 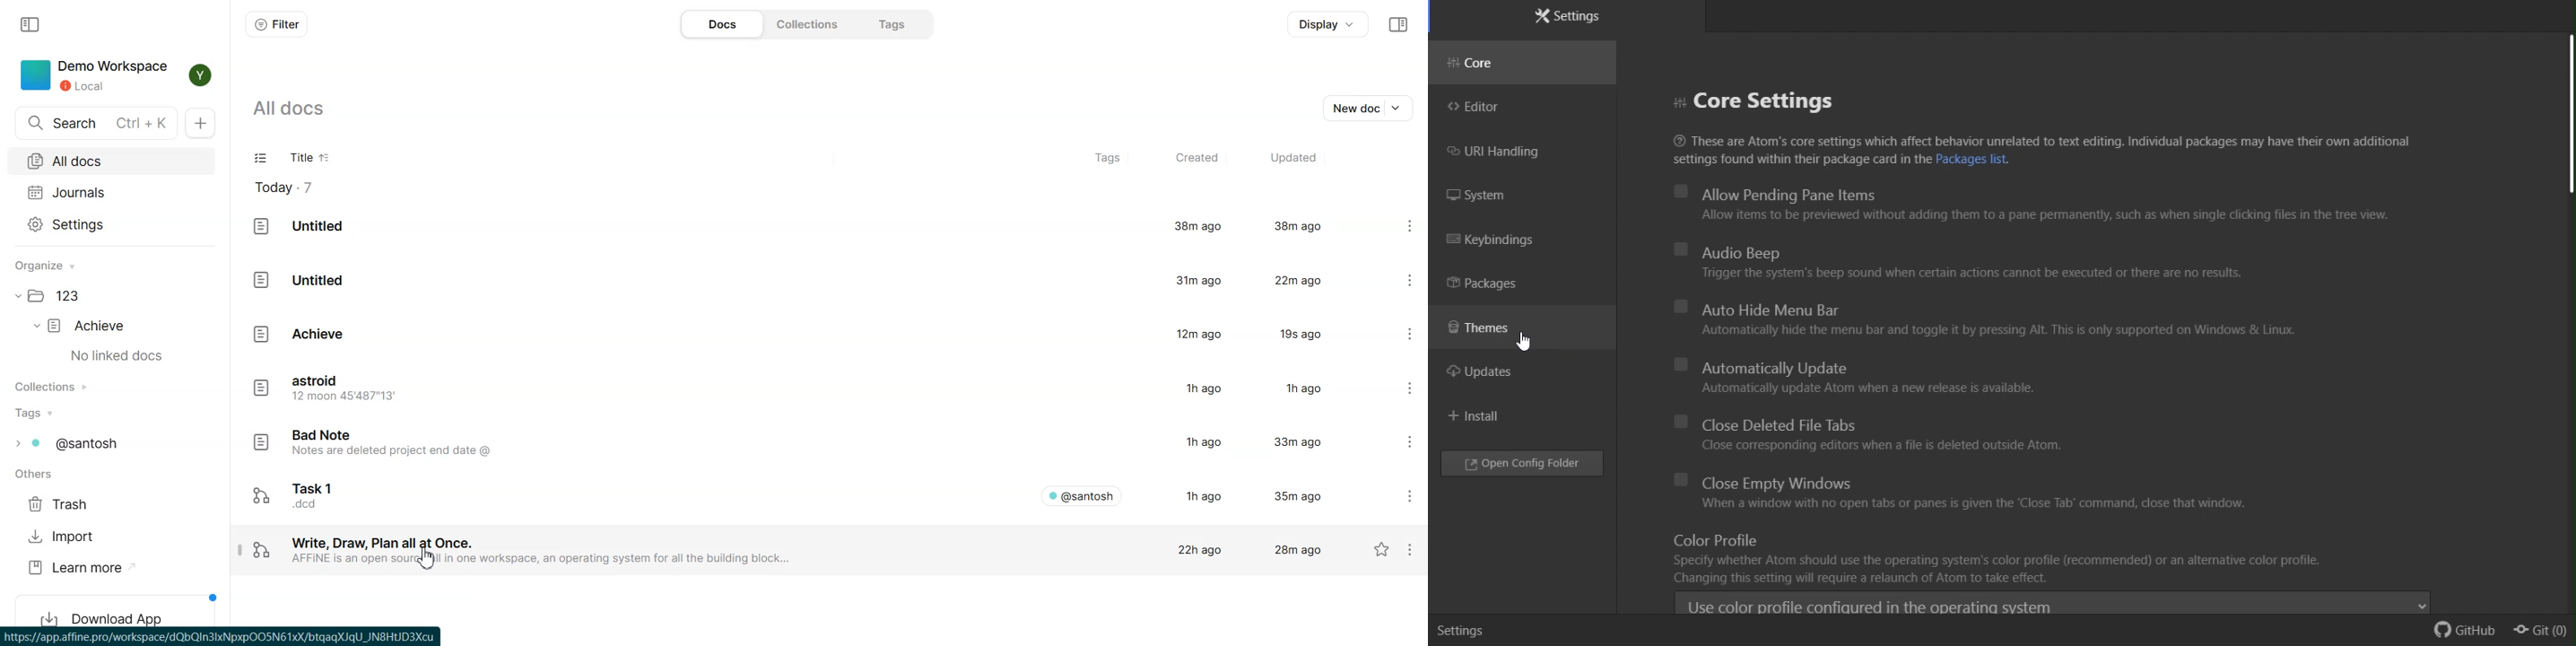 What do you see at coordinates (1566, 16) in the screenshot?
I see `Settings` at bounding box center [1566, 16].